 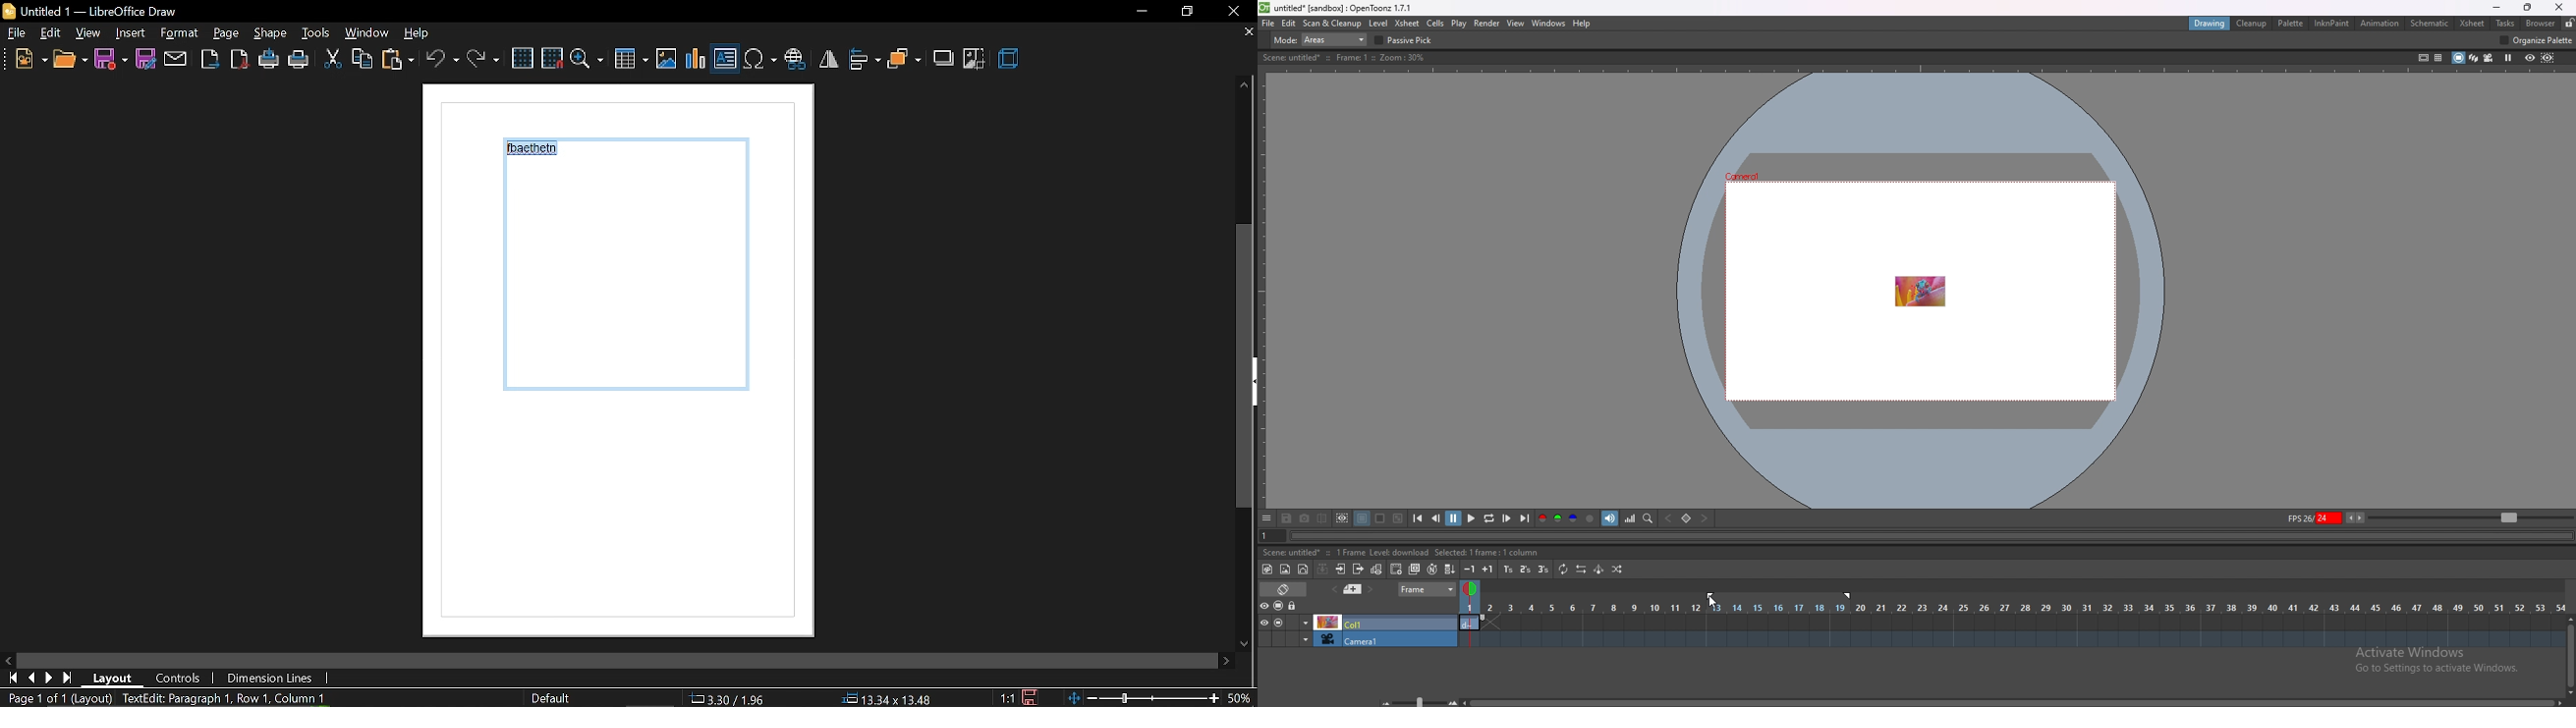 What do you see at coordinates (1284, 589) in the screenshot?
I see `toggle timeline` at bounding box center [1284, 589].